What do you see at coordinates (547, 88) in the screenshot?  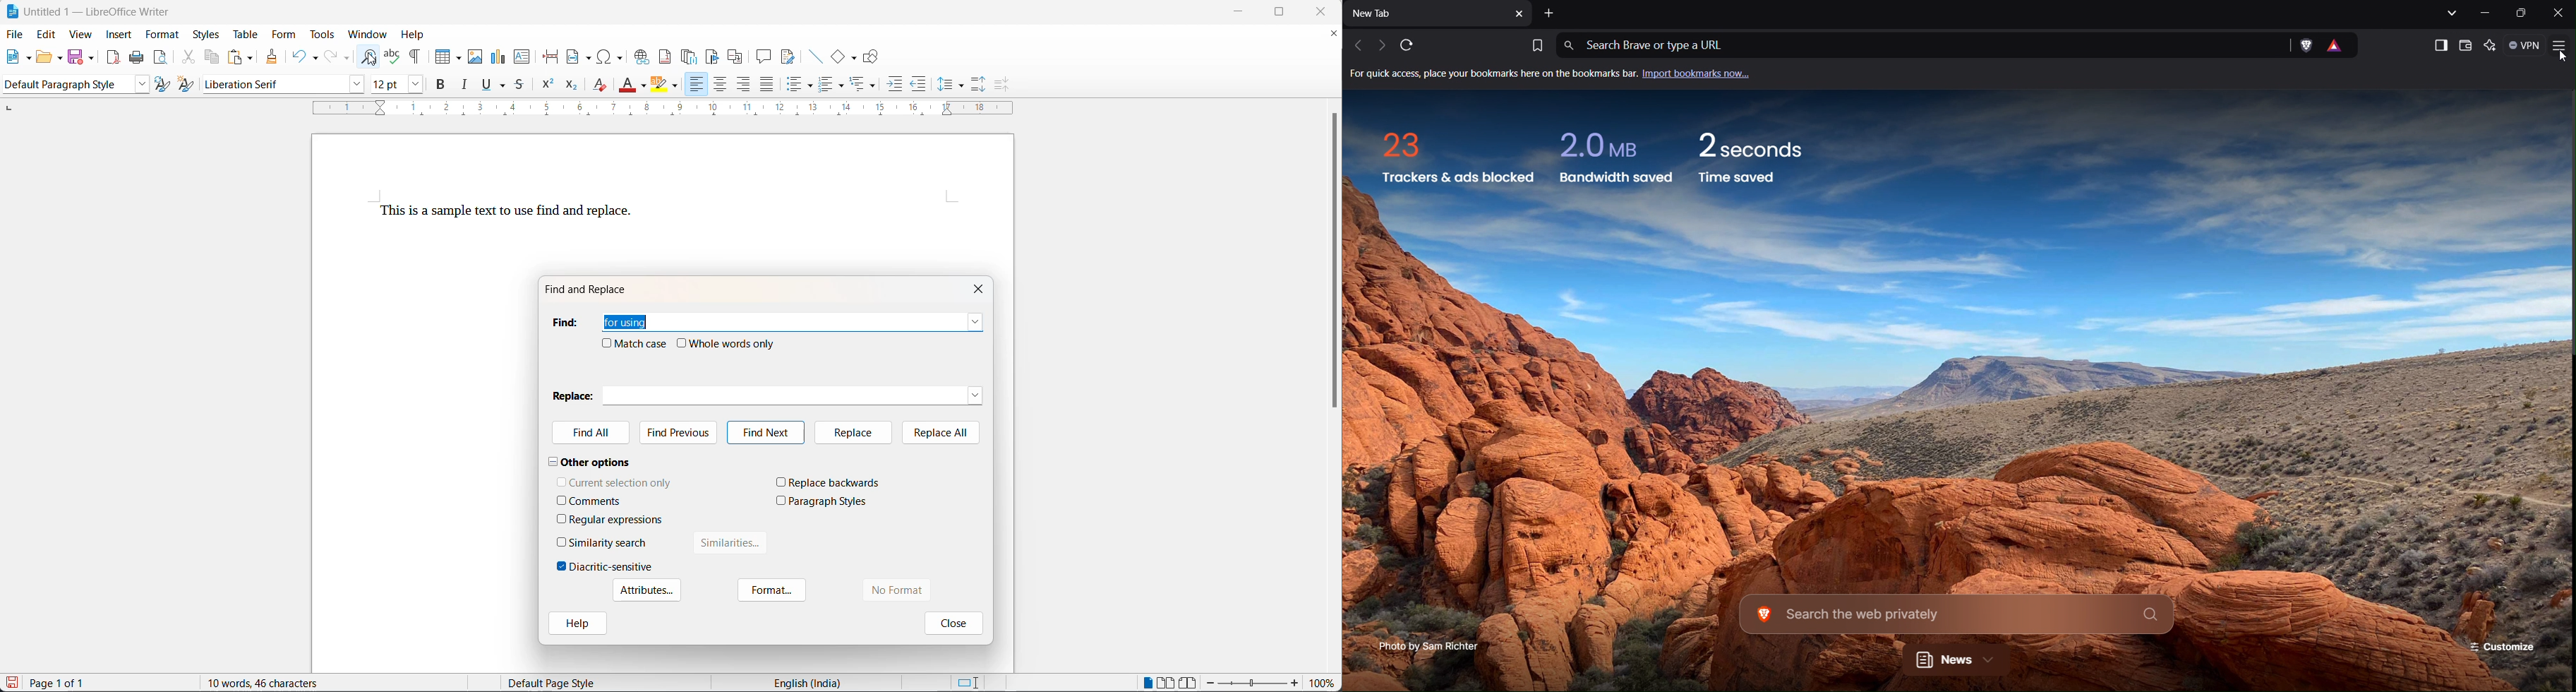 I see `superscript` at bounding box center [547, 88].